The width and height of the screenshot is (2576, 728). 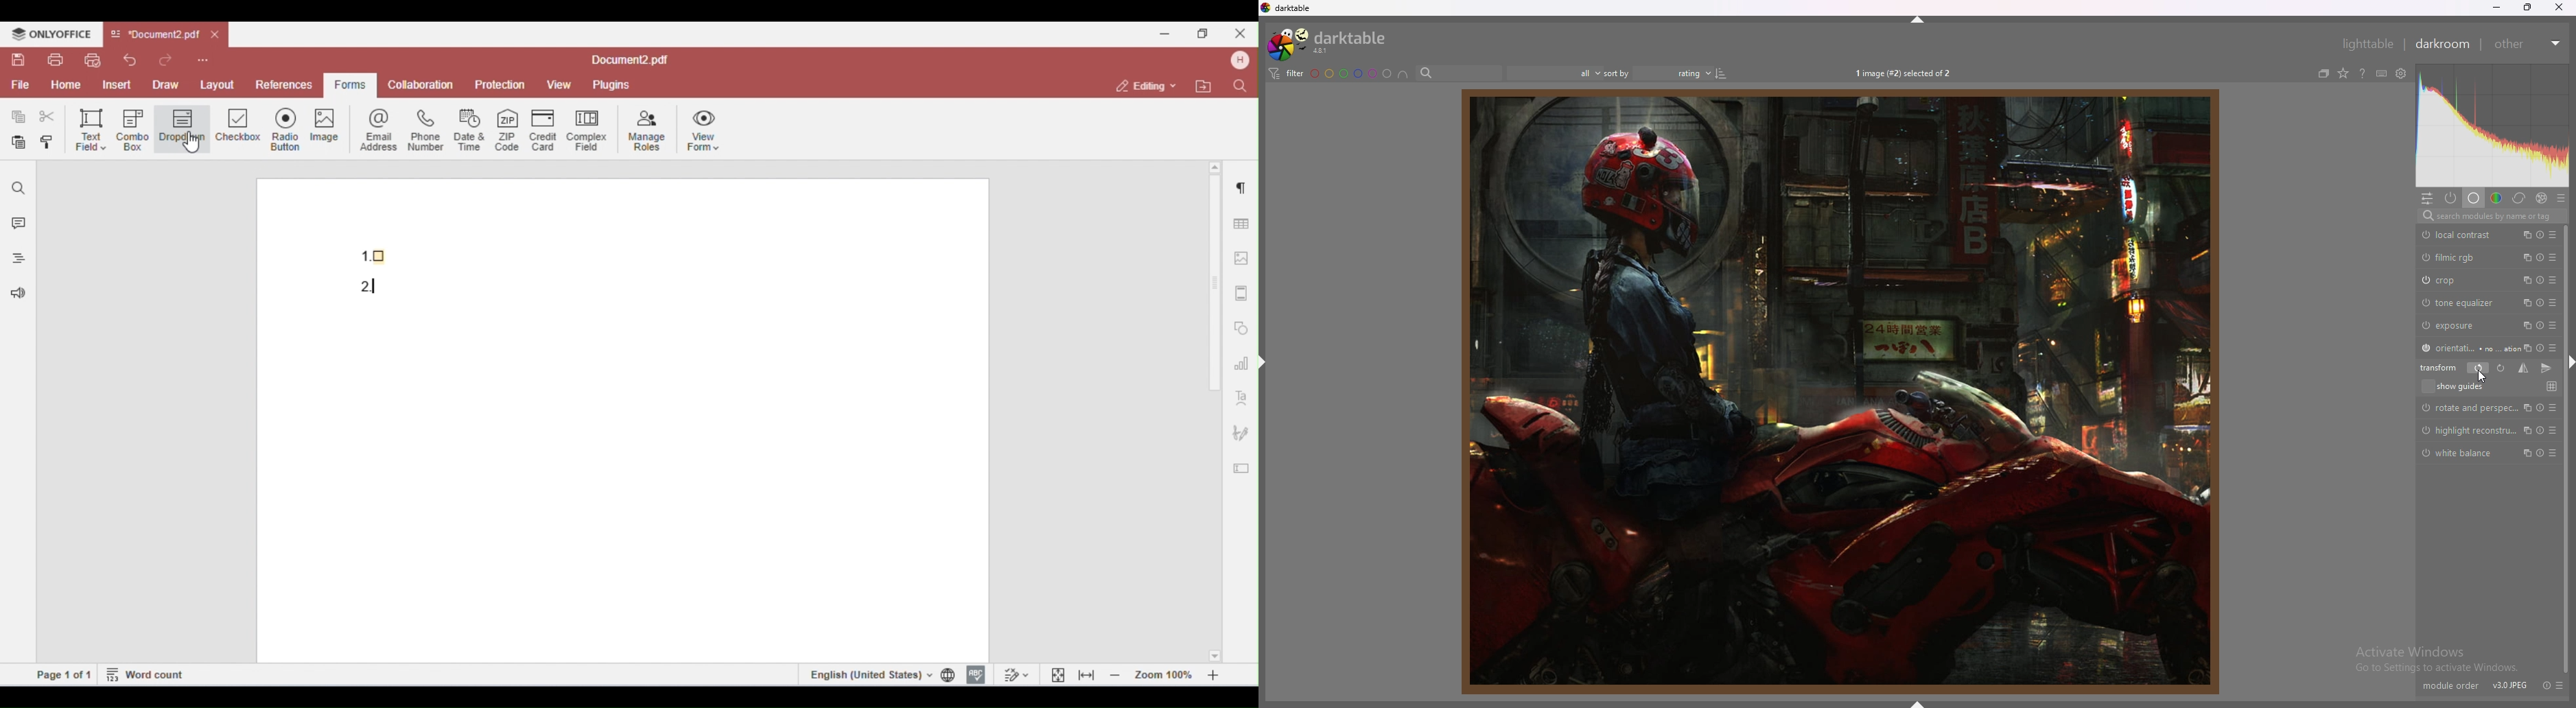 What do you see at coordinates (2529, 44) in the screenshot?
I see `other` at bounding box center [2529, 44].